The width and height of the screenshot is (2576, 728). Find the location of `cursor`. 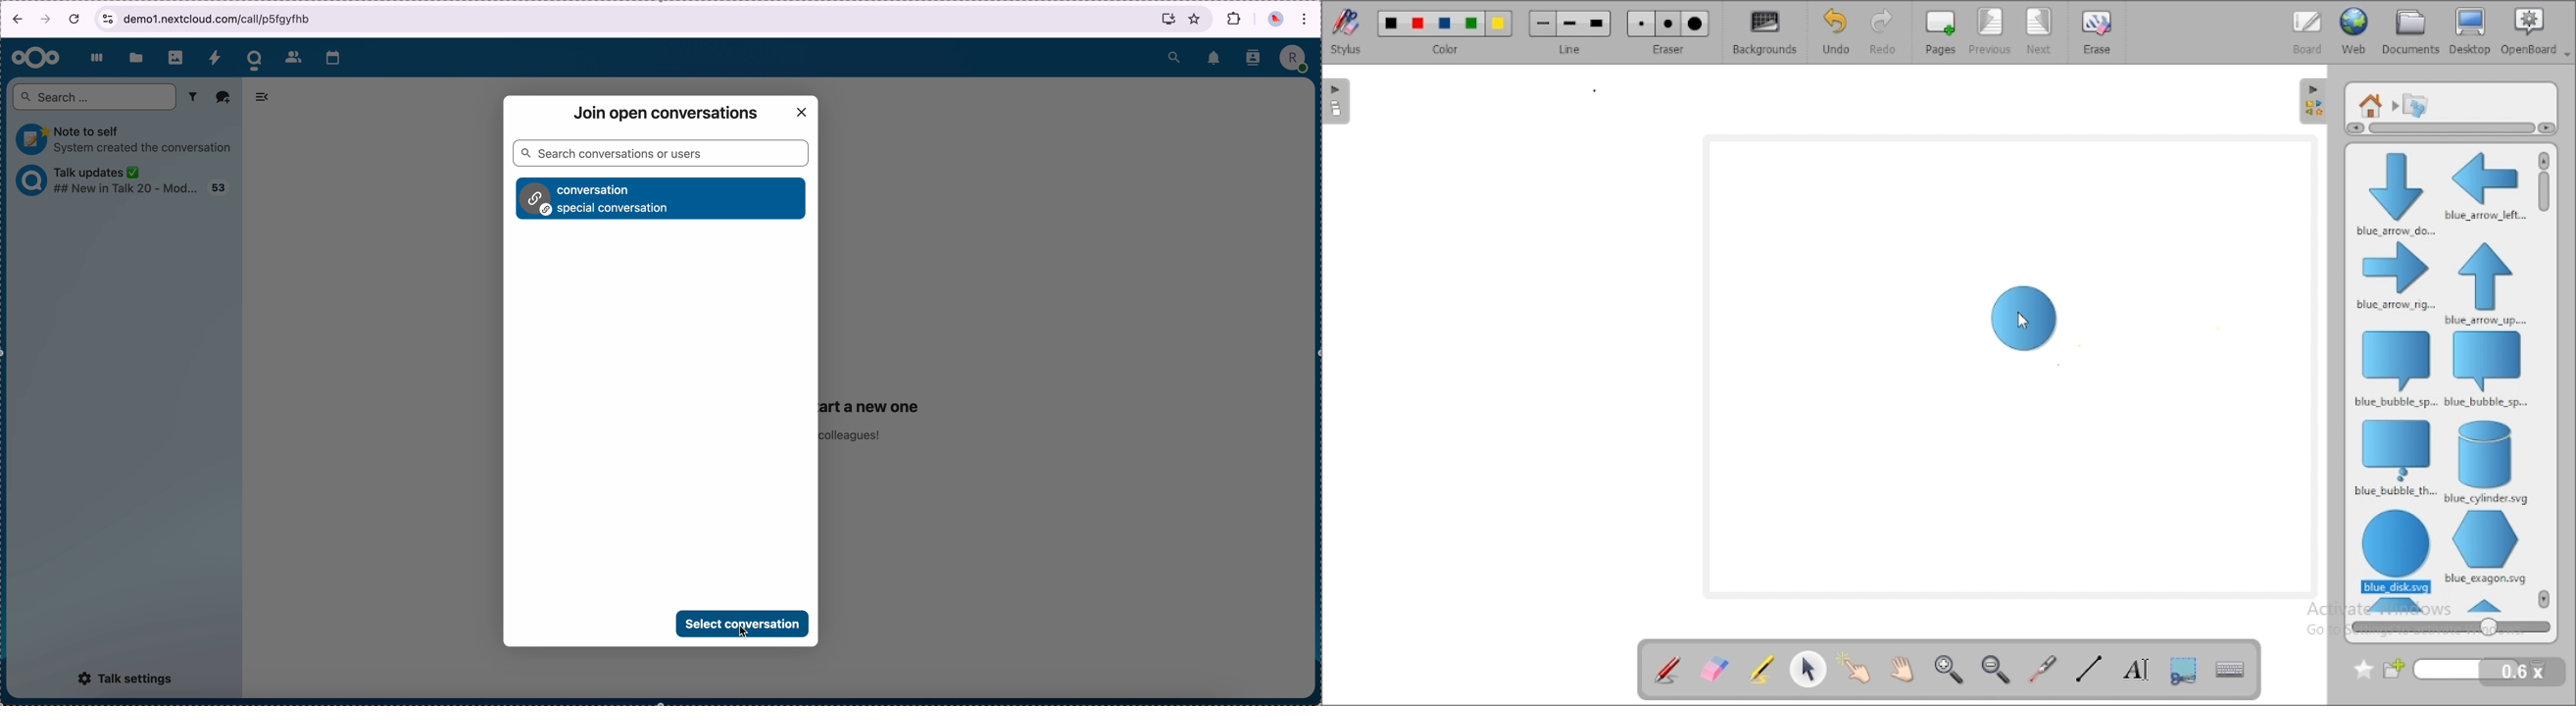

cursor is located at coordinates (745, 635).